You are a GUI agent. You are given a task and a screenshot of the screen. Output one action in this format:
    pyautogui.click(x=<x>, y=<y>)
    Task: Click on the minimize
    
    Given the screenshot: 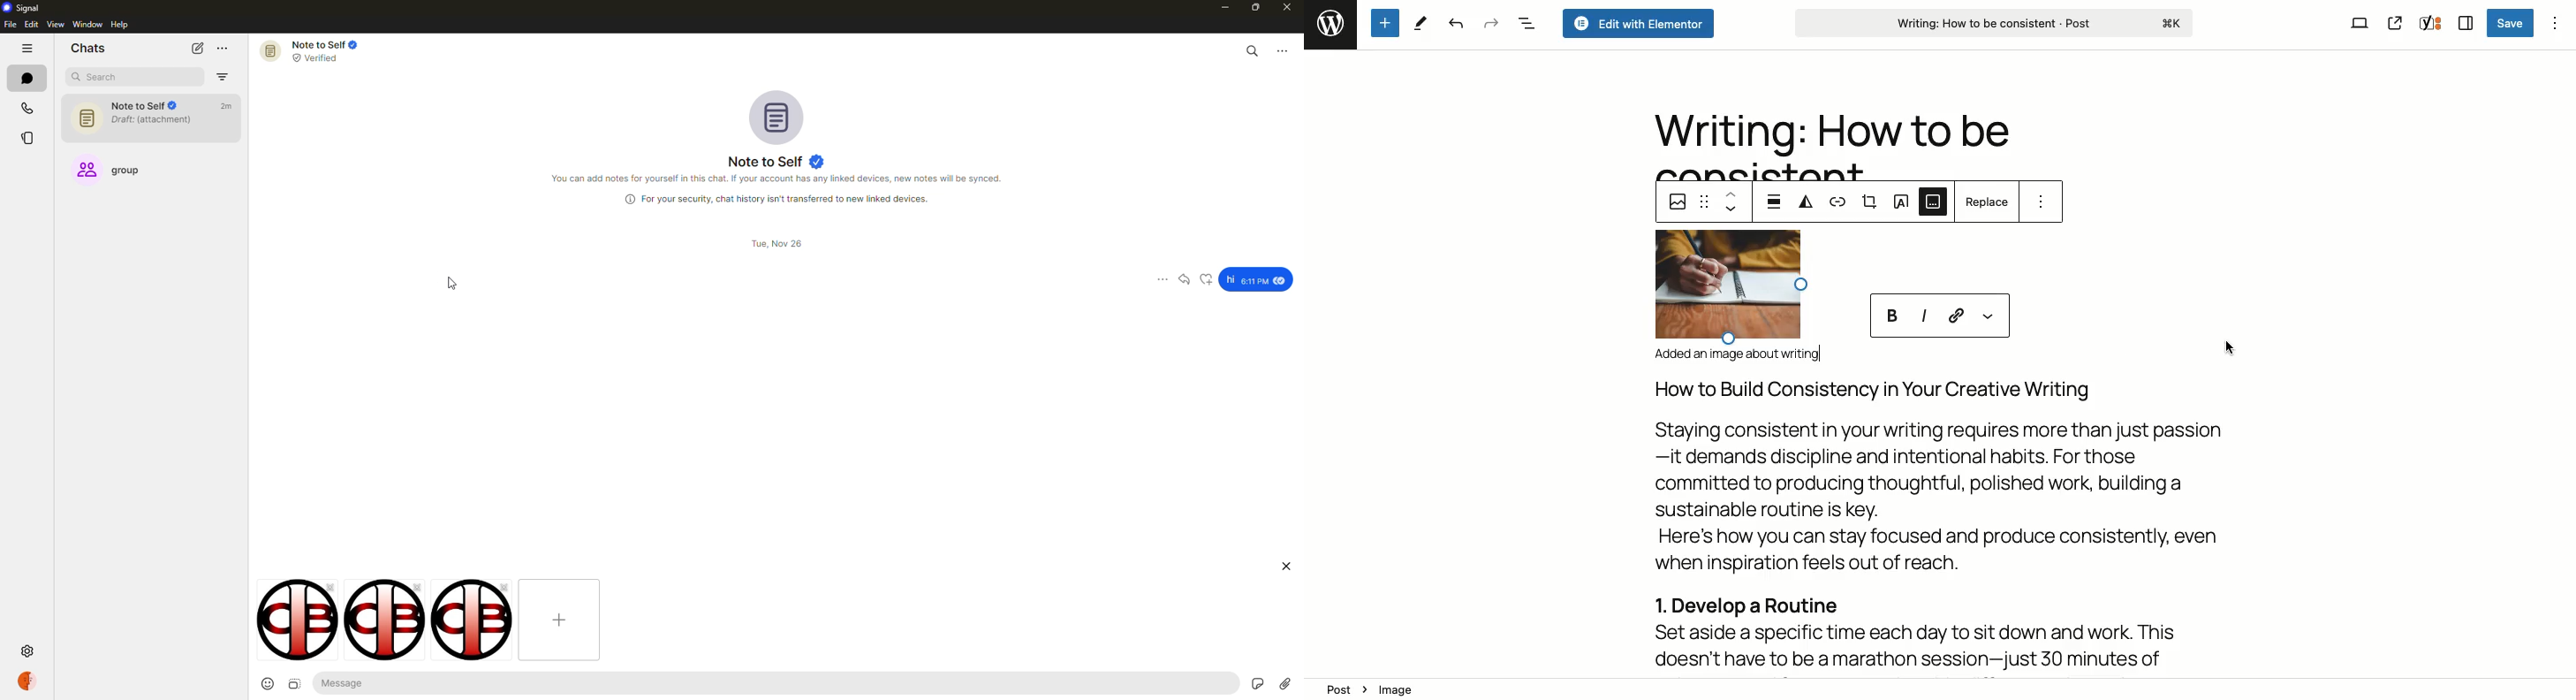 What is the action you would take?
    pyautogui.click(x=1219, y=7)
    